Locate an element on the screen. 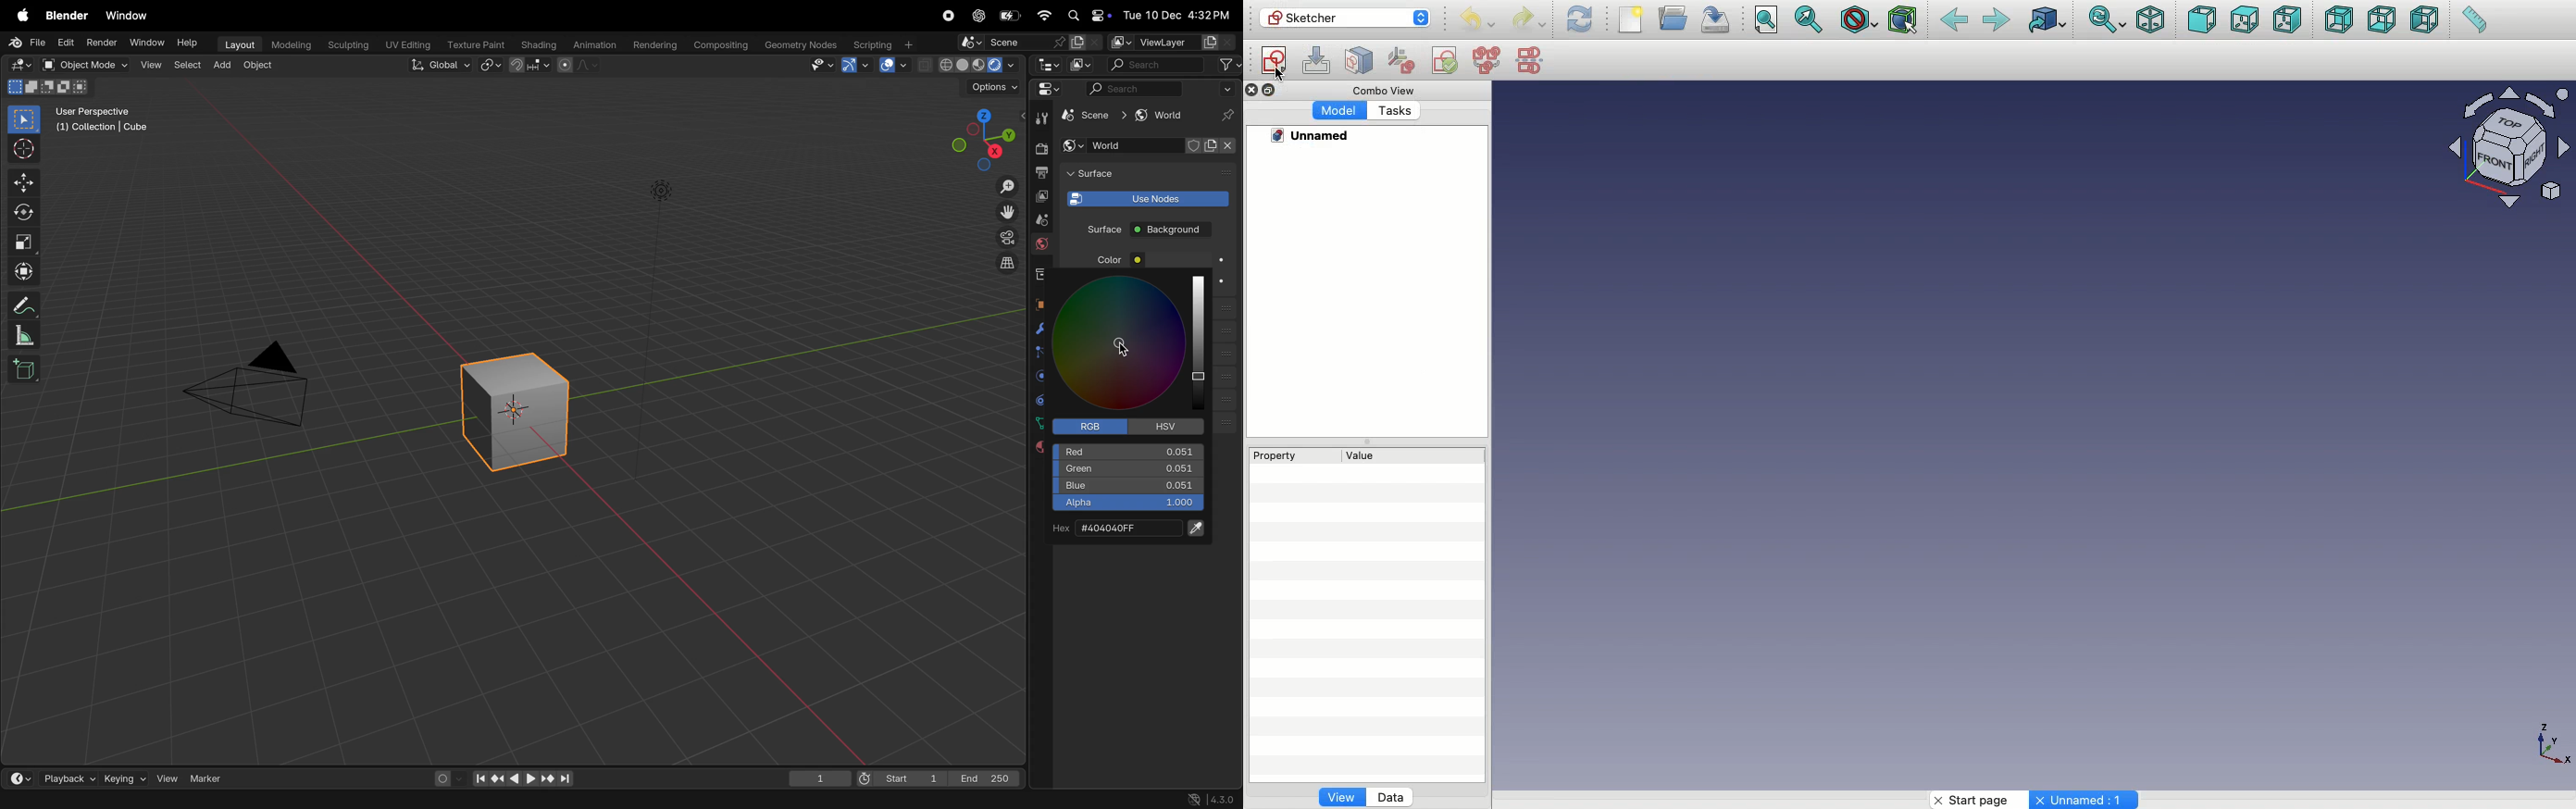 This screenshot has width=2576, height=812. Value is located at coordinates (1355, 457).